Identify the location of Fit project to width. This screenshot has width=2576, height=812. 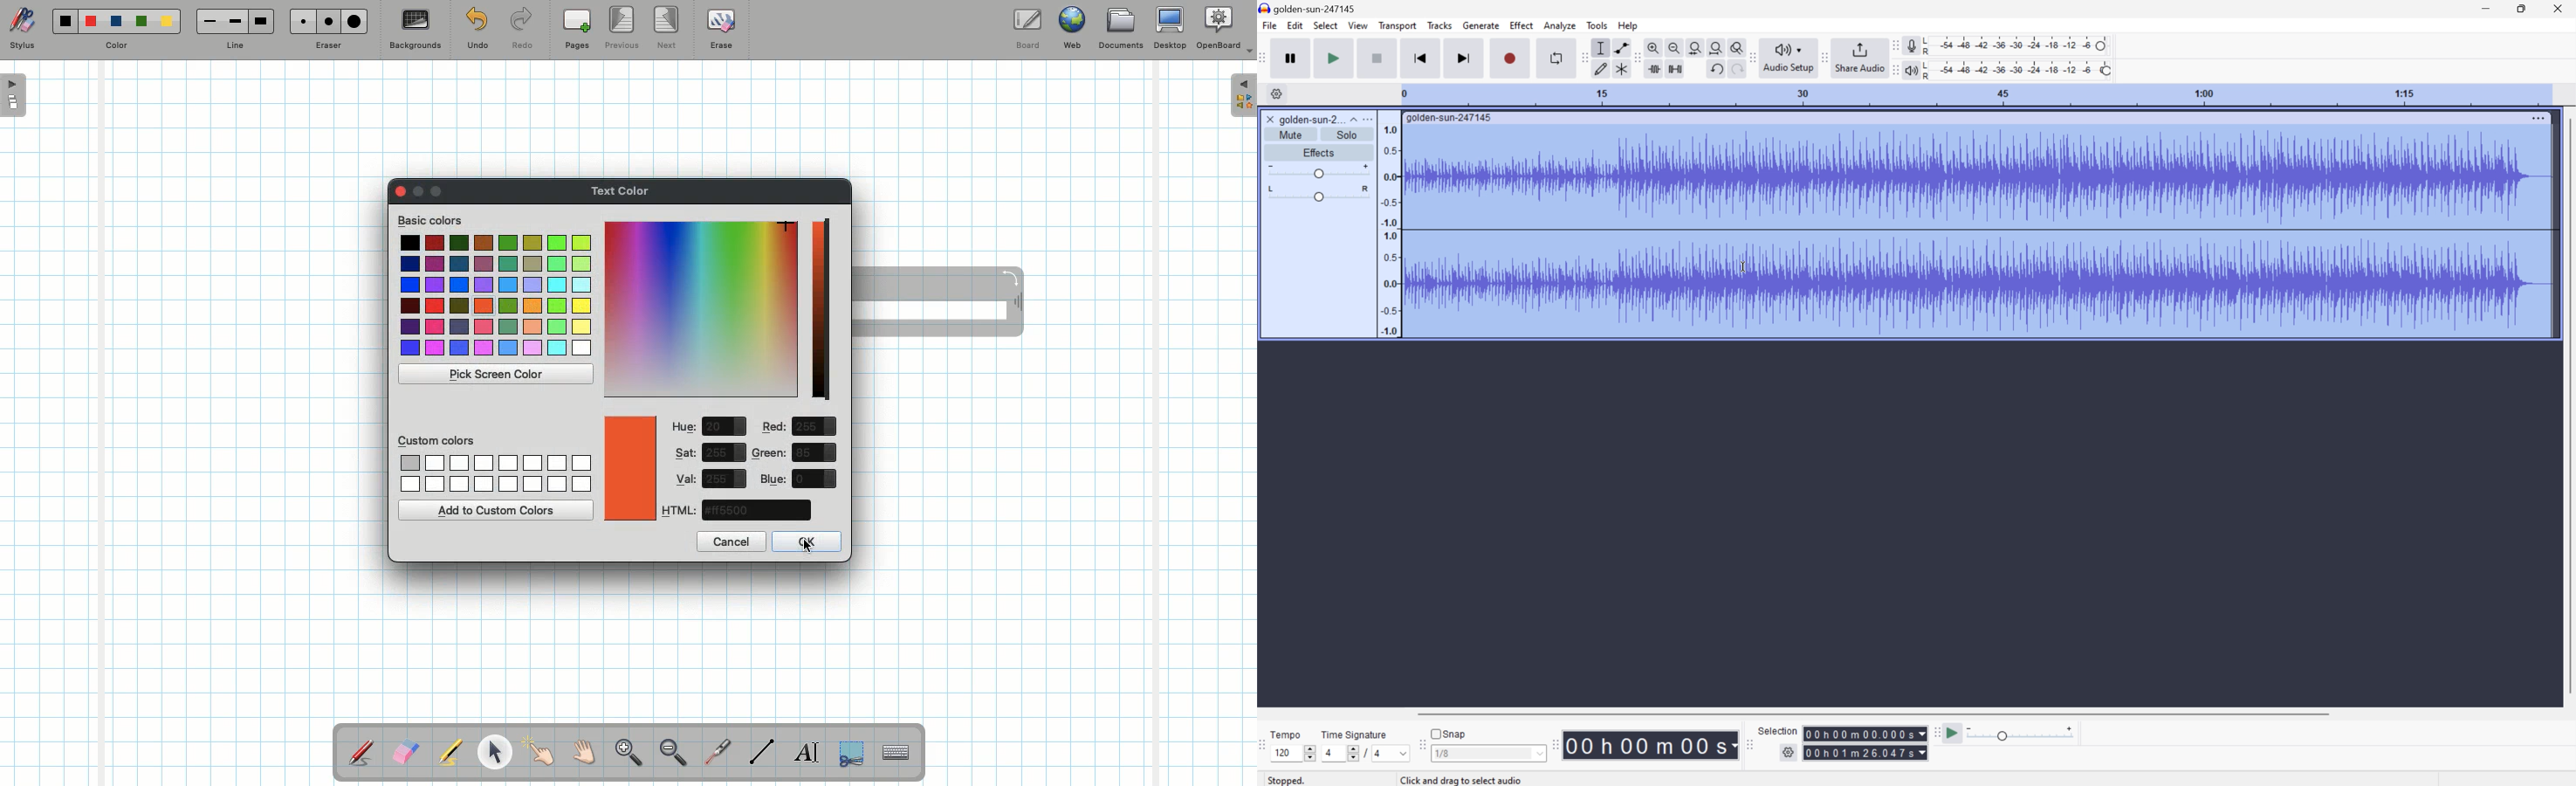
(1715, 45).